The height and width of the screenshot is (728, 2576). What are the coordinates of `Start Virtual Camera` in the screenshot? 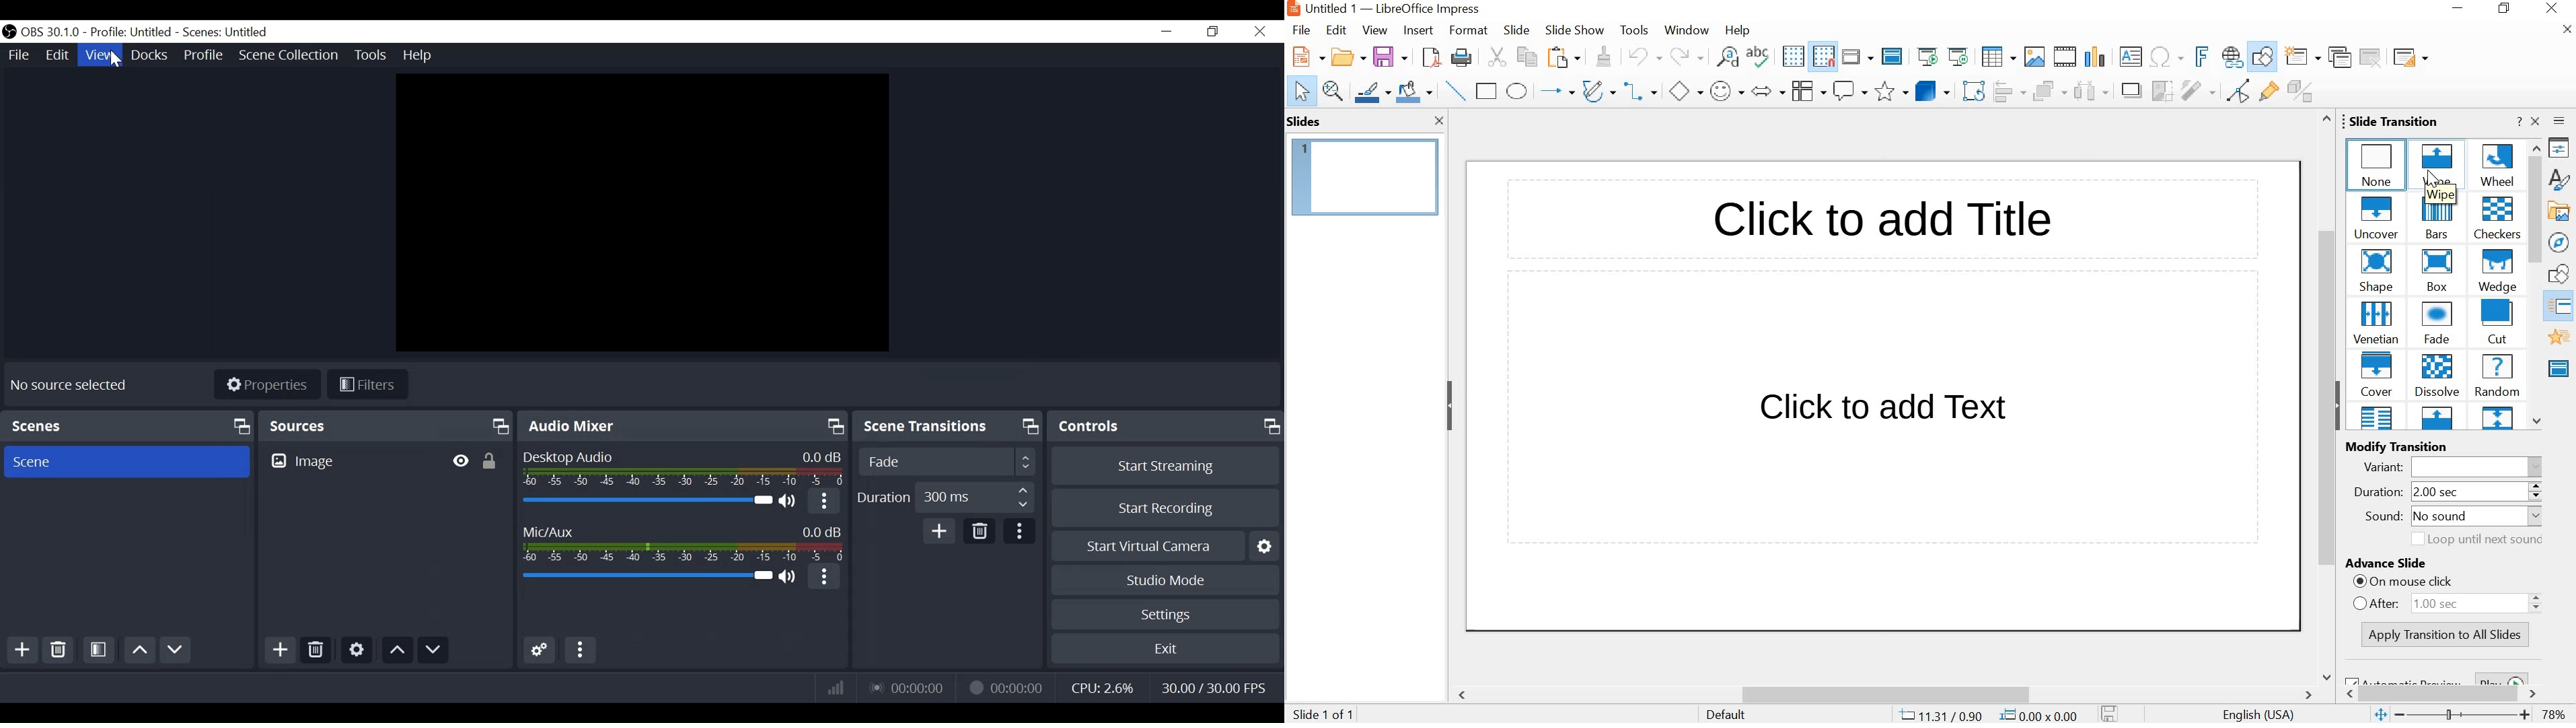 It's located at (1164, 548).